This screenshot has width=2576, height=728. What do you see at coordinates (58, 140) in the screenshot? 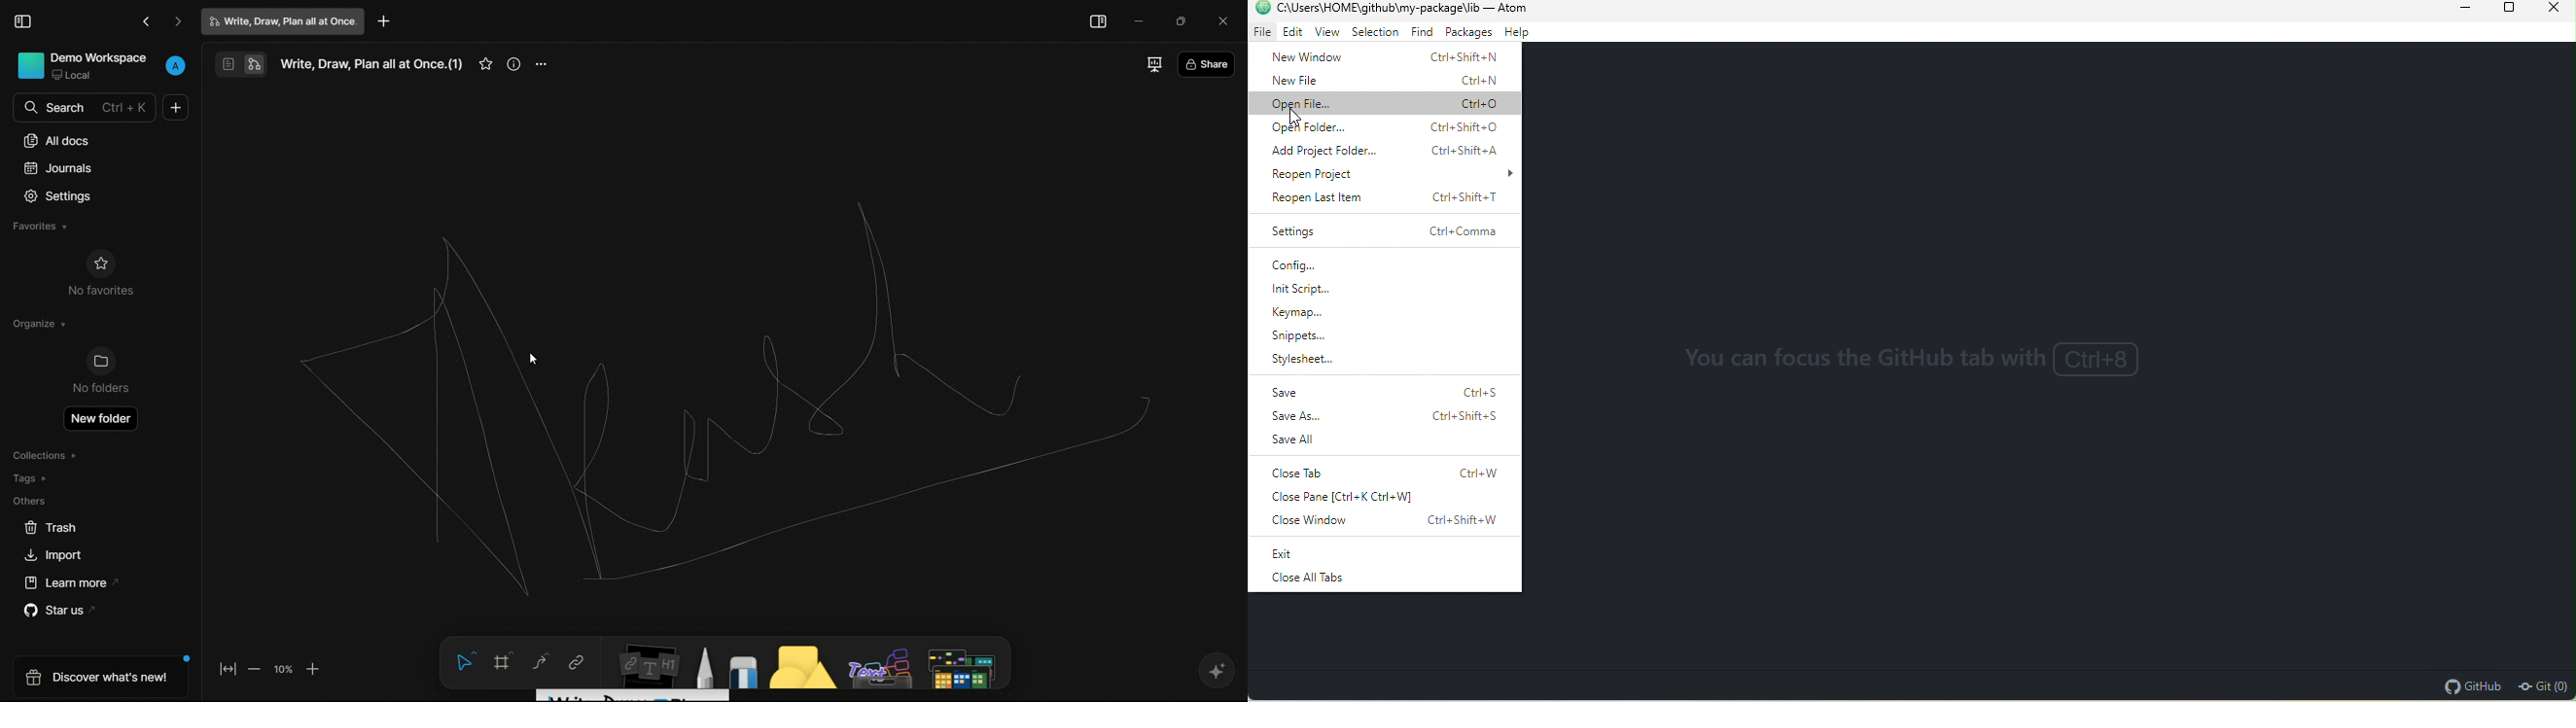
I see `all docs` at bounding box center [58, 140].